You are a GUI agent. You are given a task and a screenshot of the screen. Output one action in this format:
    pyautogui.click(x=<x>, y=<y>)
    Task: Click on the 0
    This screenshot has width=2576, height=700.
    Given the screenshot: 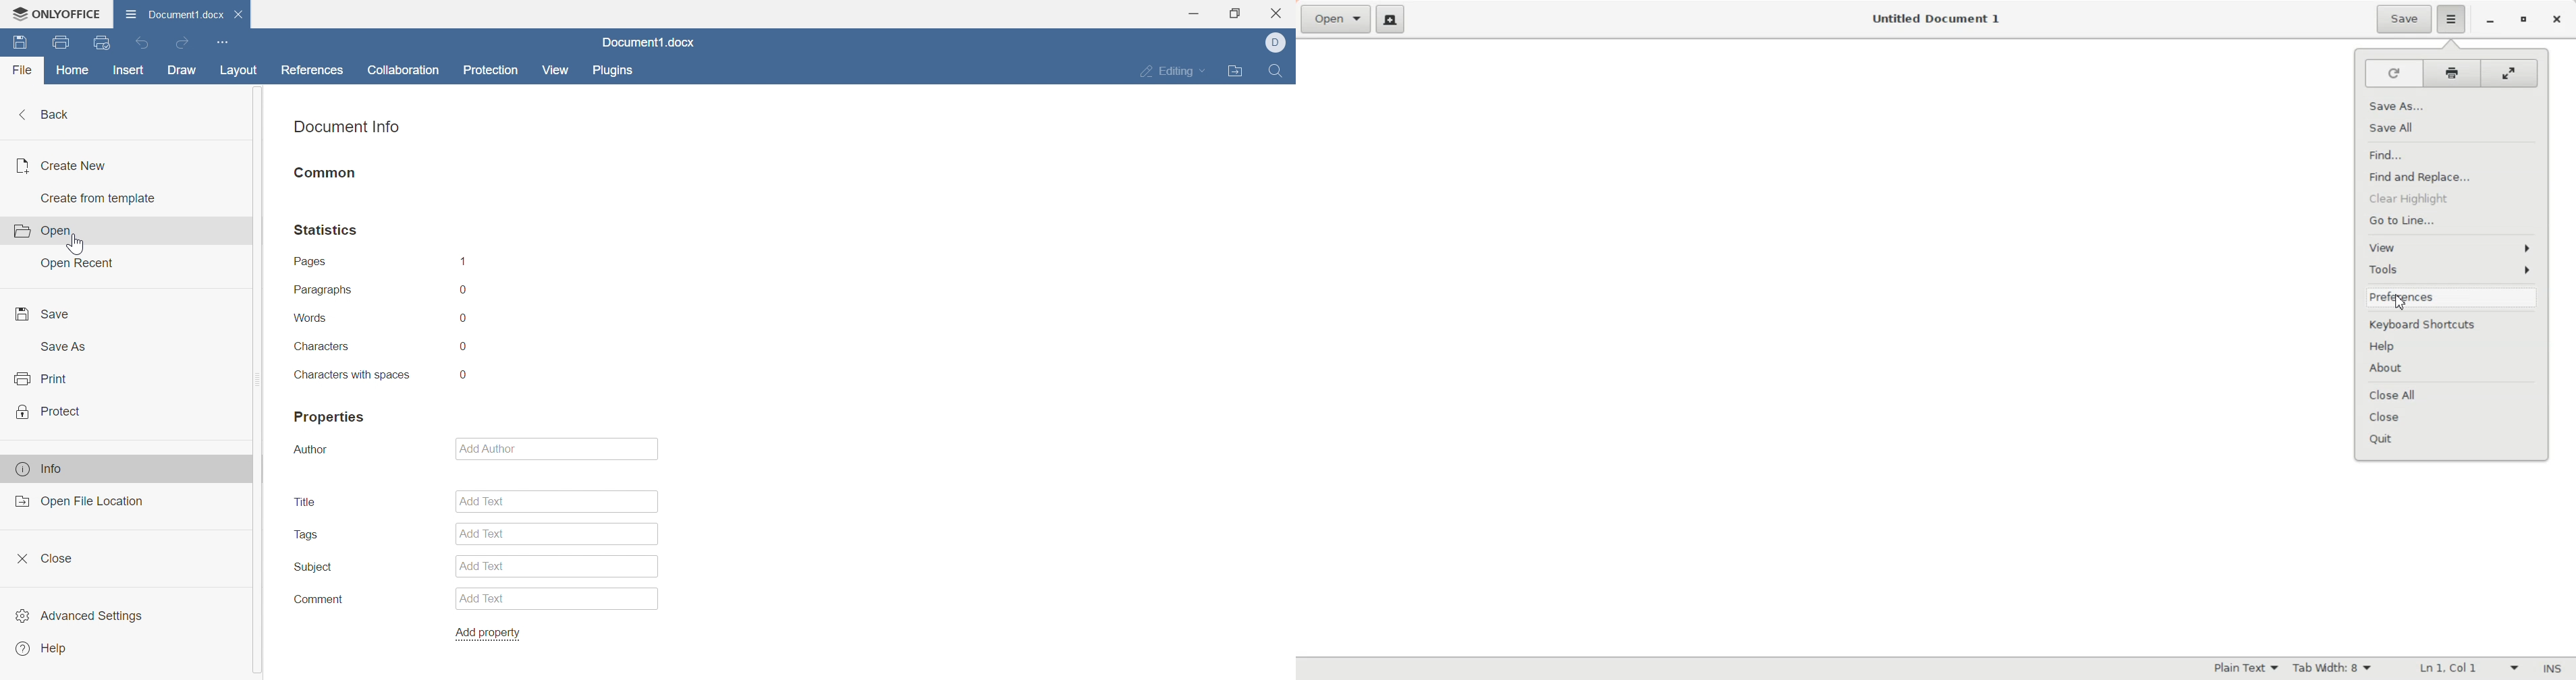 What is the action you would take?
    pyautogui.click(x=464, y=374)
    